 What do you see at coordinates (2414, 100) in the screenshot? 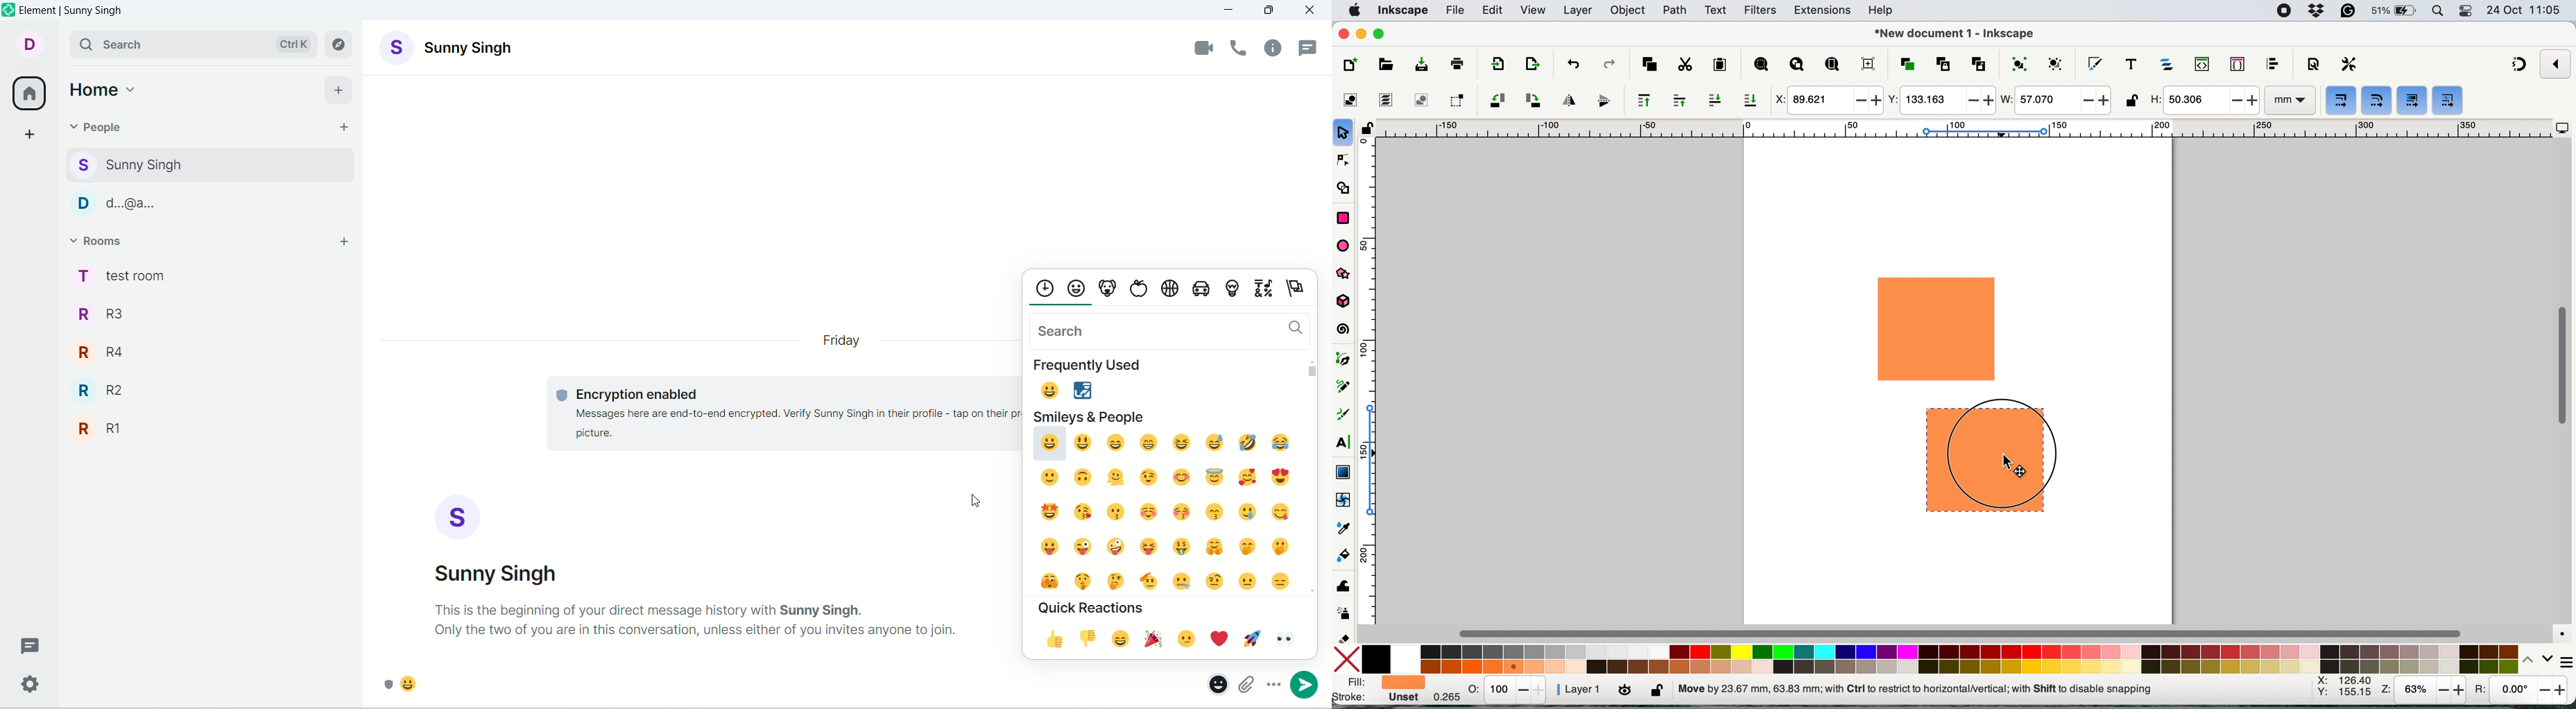
I see `move gradients` at bounding box center [2414, 100].